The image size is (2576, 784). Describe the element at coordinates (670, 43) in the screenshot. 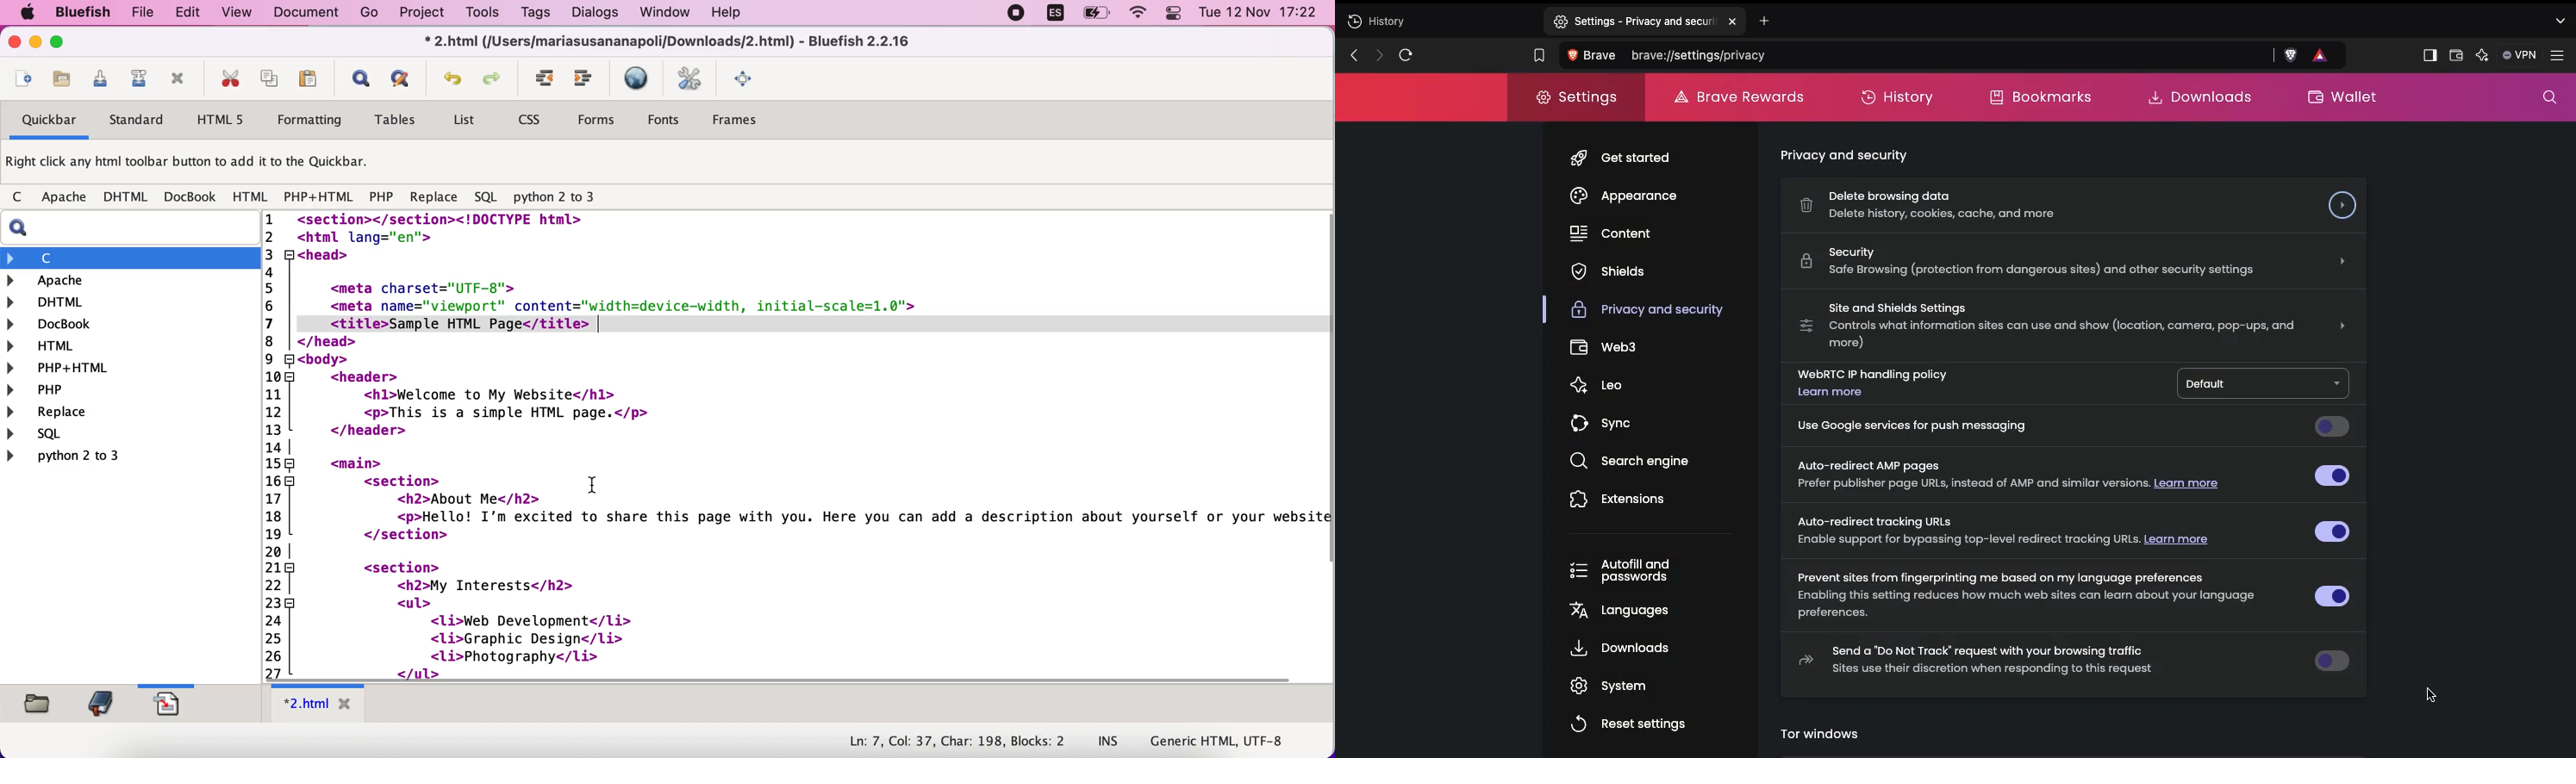

I see `* 2.html (/Users/mariasusananapoli/Downloads/2.html) - Bluefish 2.2.16` at that location.